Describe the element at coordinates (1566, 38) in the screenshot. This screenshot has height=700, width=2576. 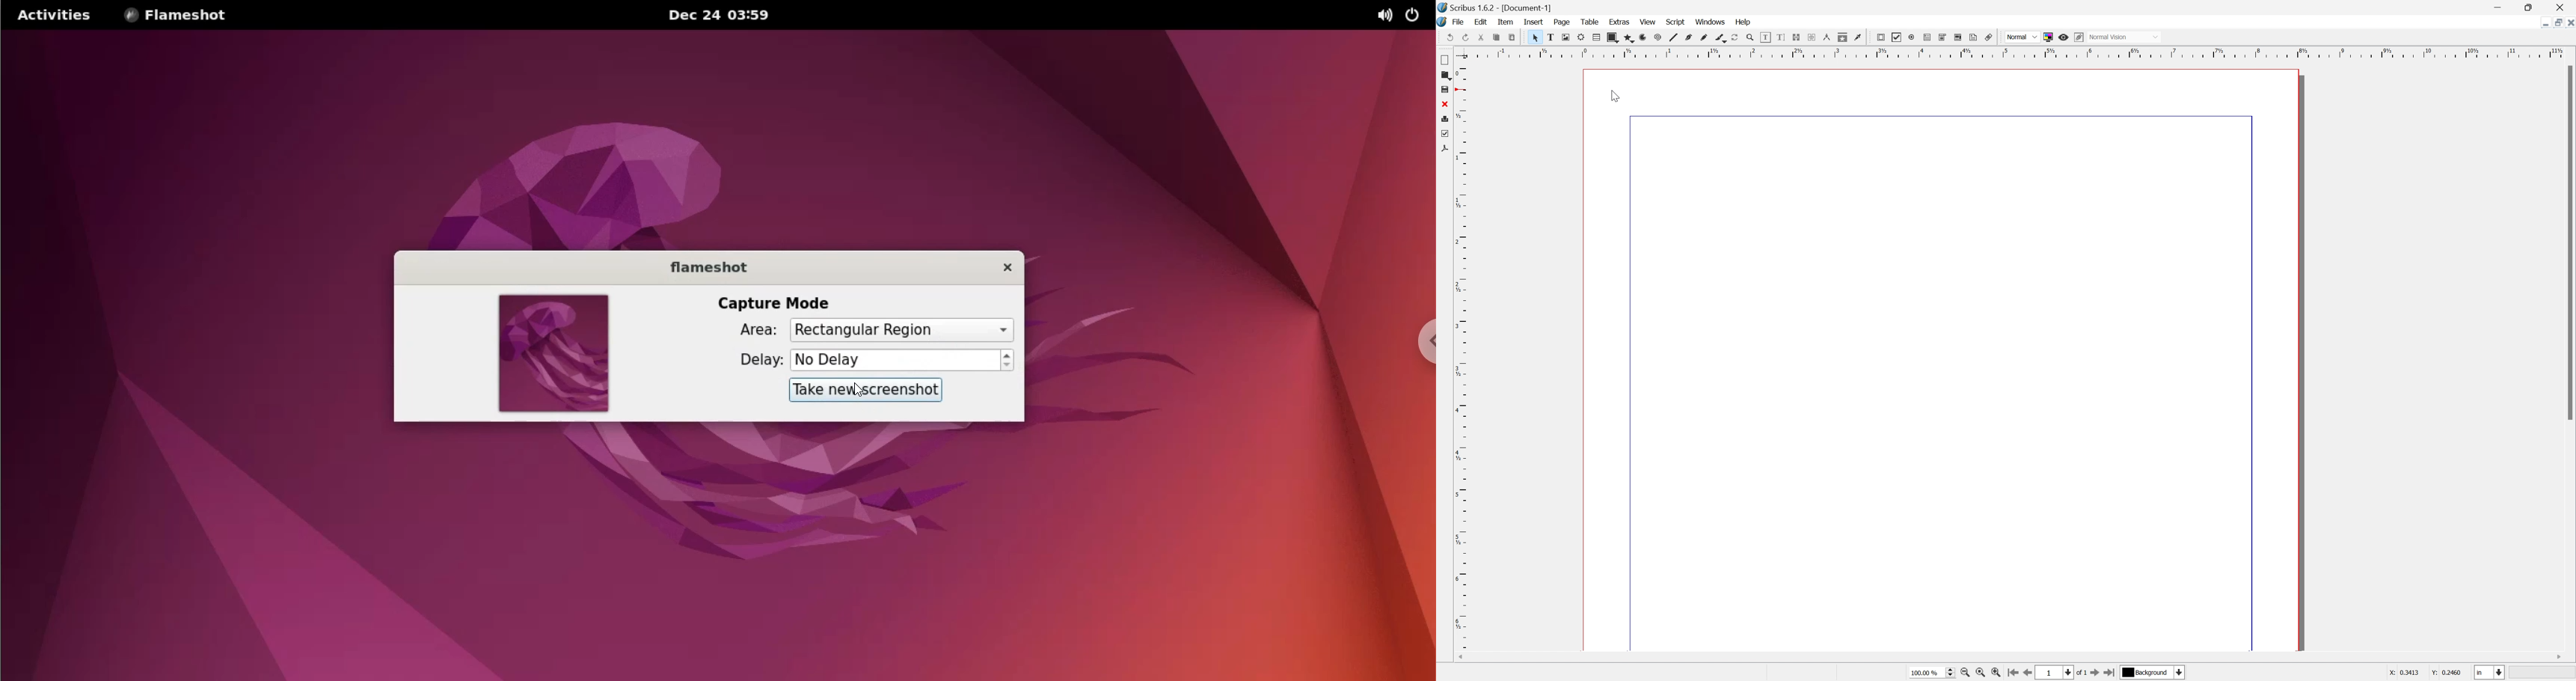
I see `undo` at that location.